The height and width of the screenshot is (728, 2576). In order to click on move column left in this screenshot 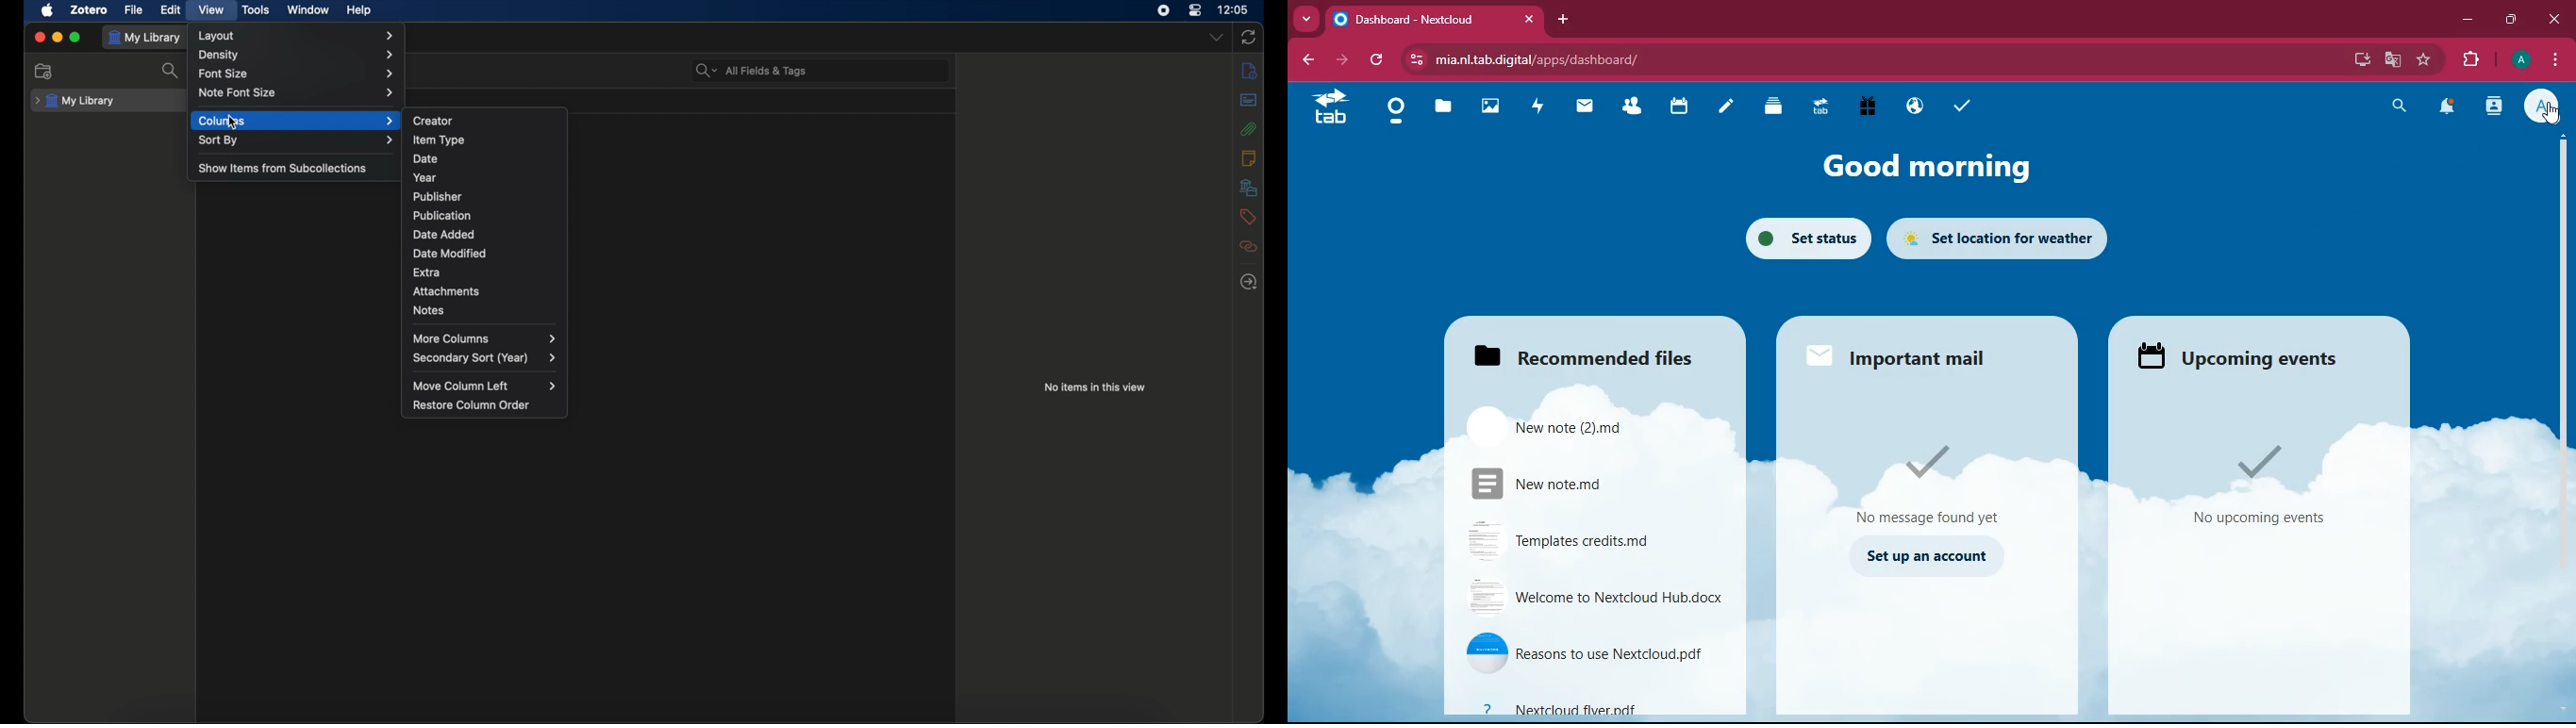, I will do `click(486, 386)`.